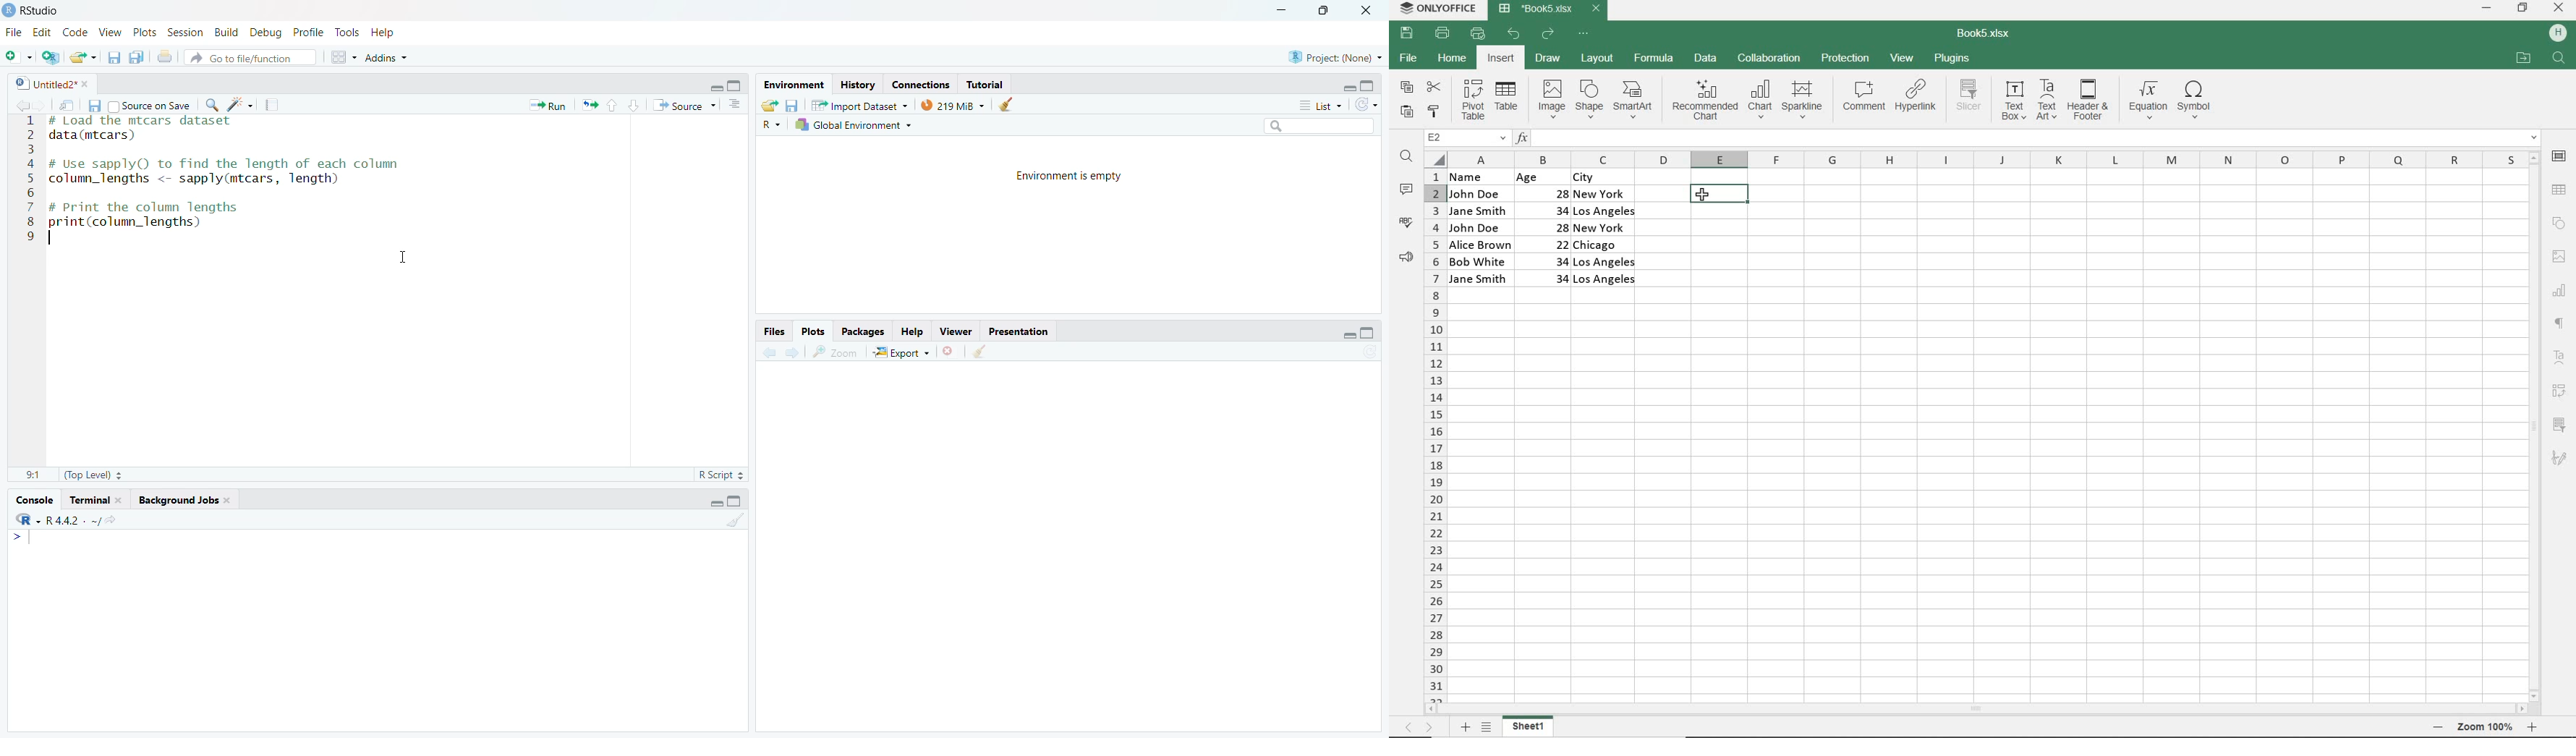 The image size is (2576, 756). I want to click on Print, so click(166, 56).